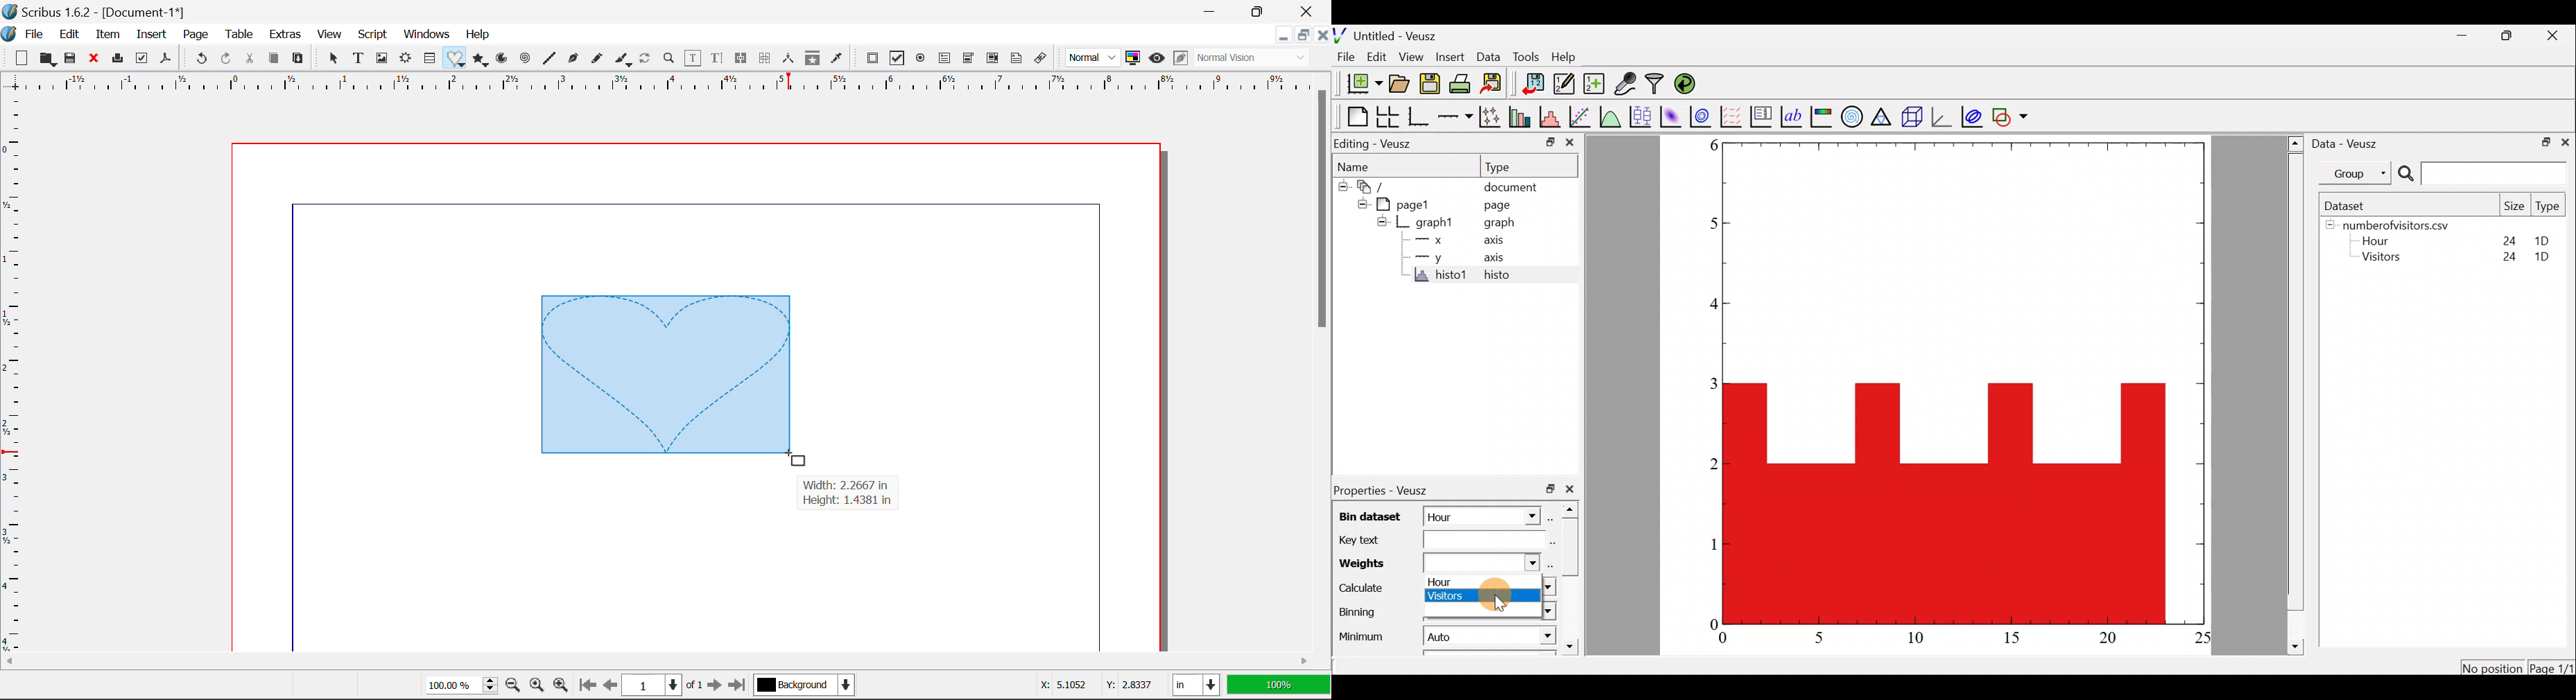 The height and width of the screenshot is (700, 2576). Describe the element at coordinates (1127, 684) in the screenshot. I see `Y: 2.8337` at that location.